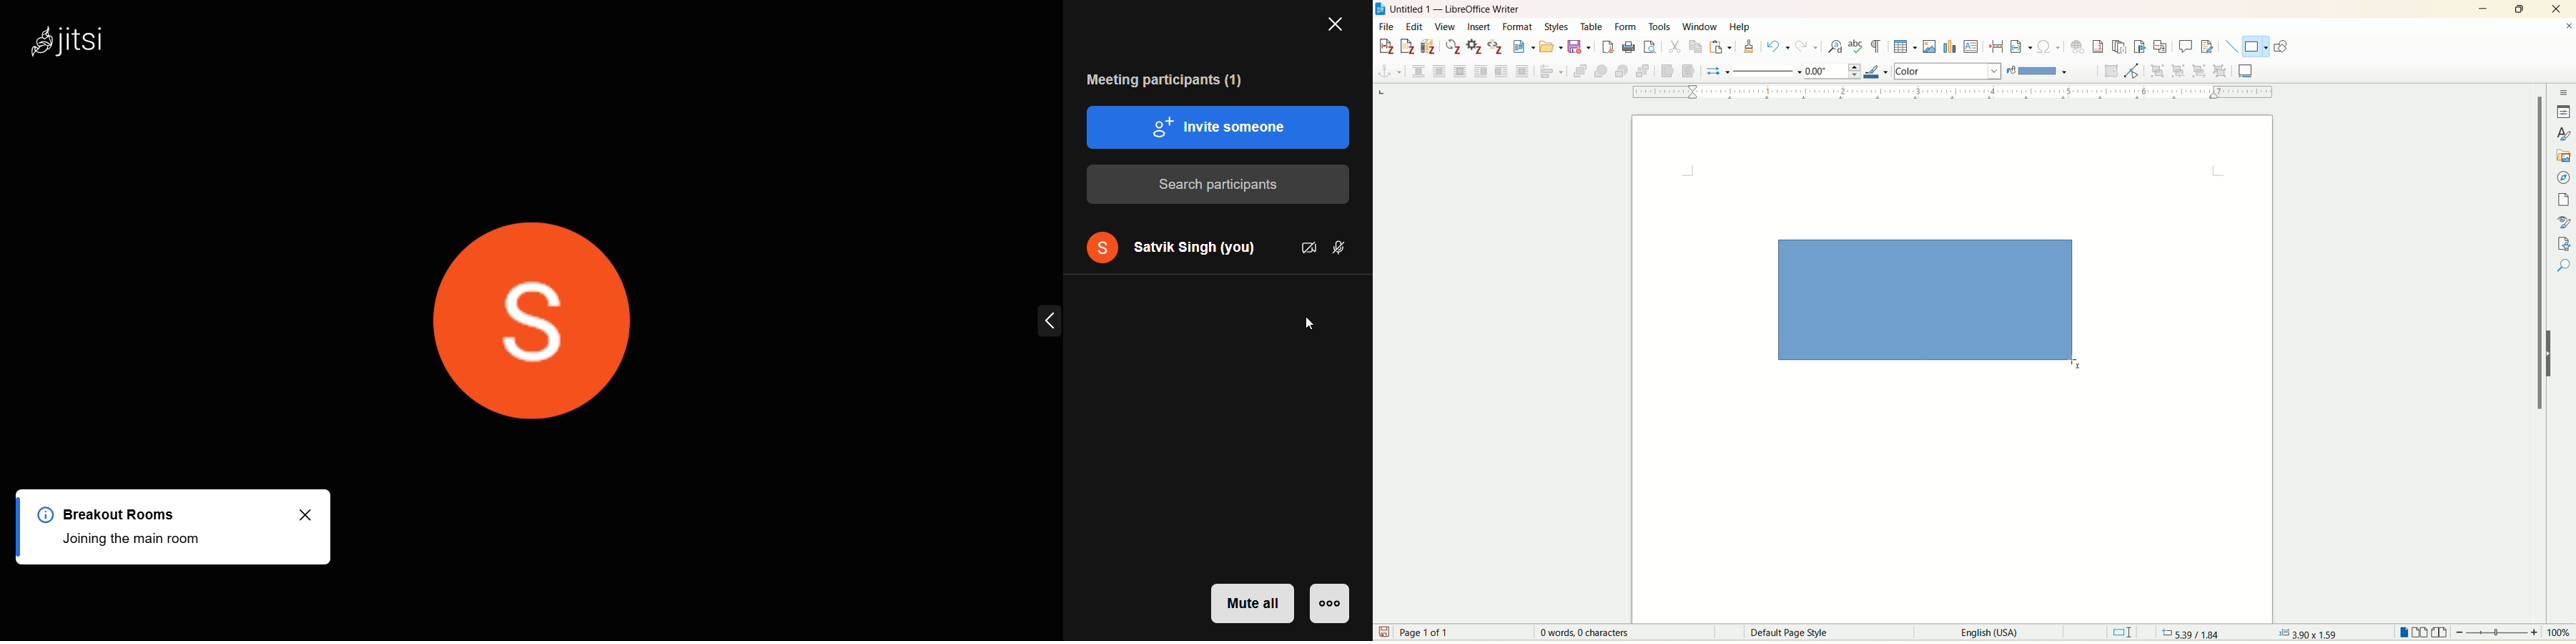  Describe the element at coordinates (1445, 26) in the screenshot. I see `view` at that location.